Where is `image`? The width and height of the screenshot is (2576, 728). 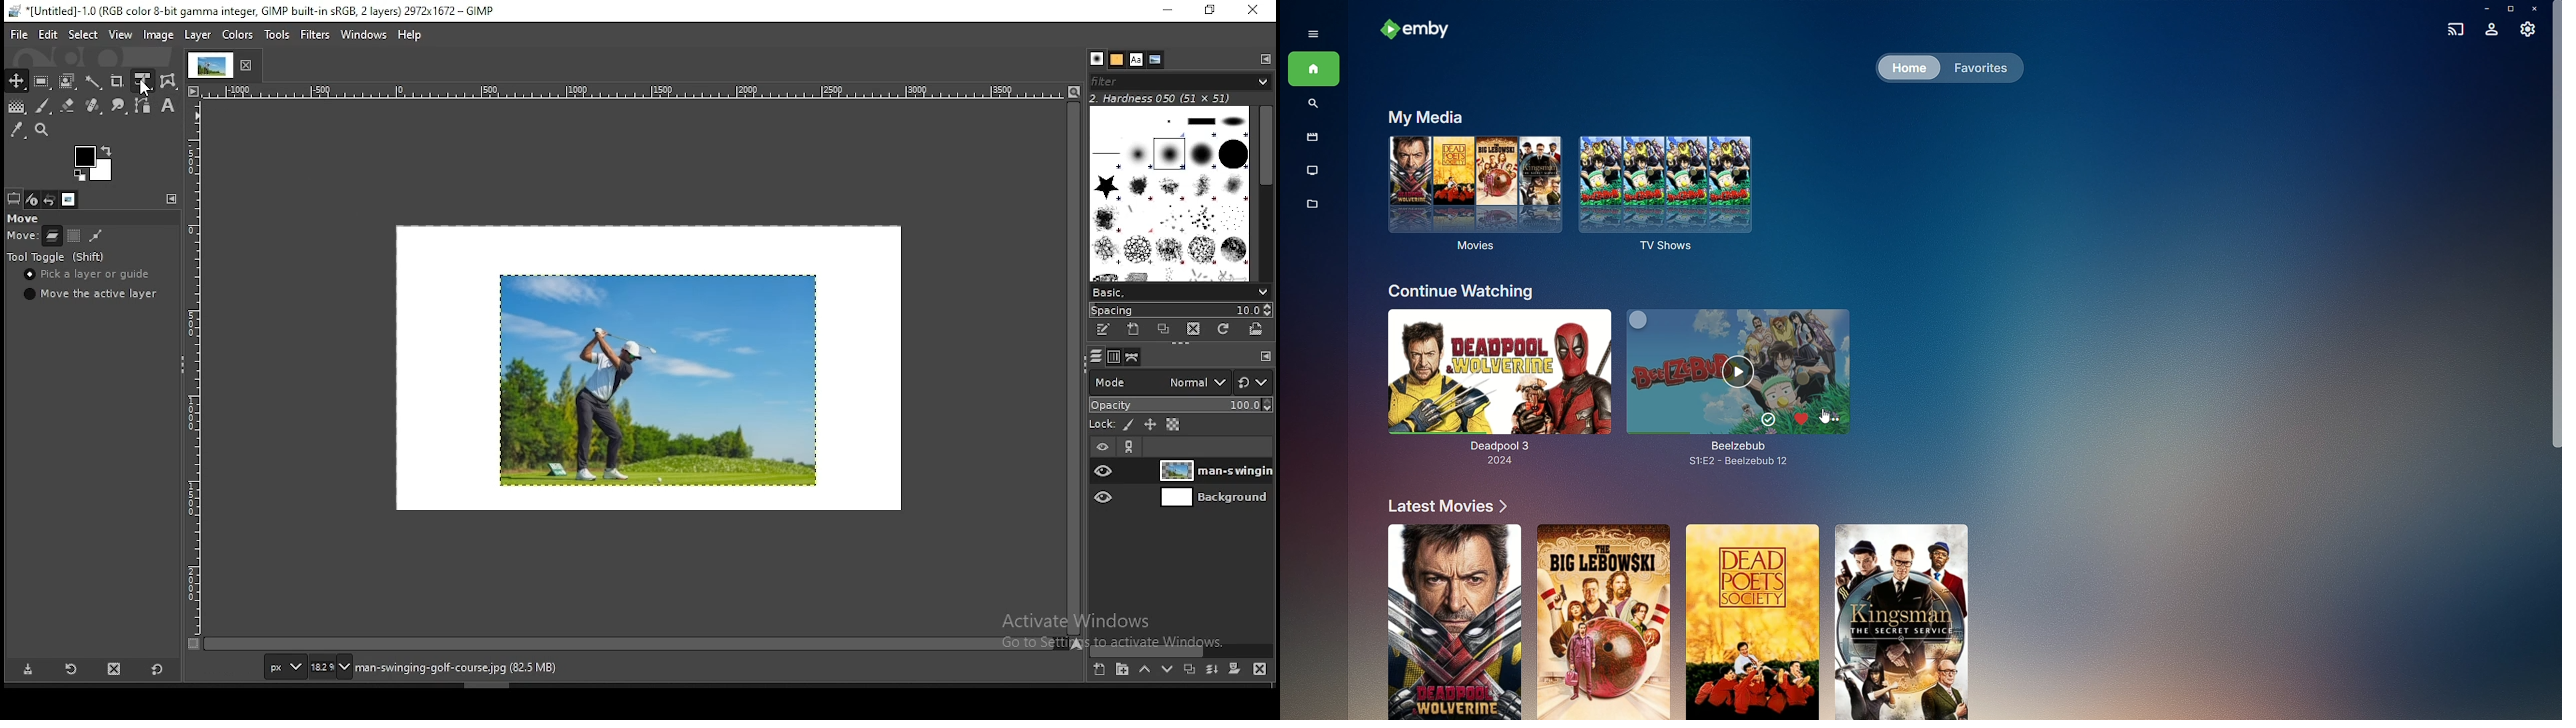
image is located at coordinates (158, 35).